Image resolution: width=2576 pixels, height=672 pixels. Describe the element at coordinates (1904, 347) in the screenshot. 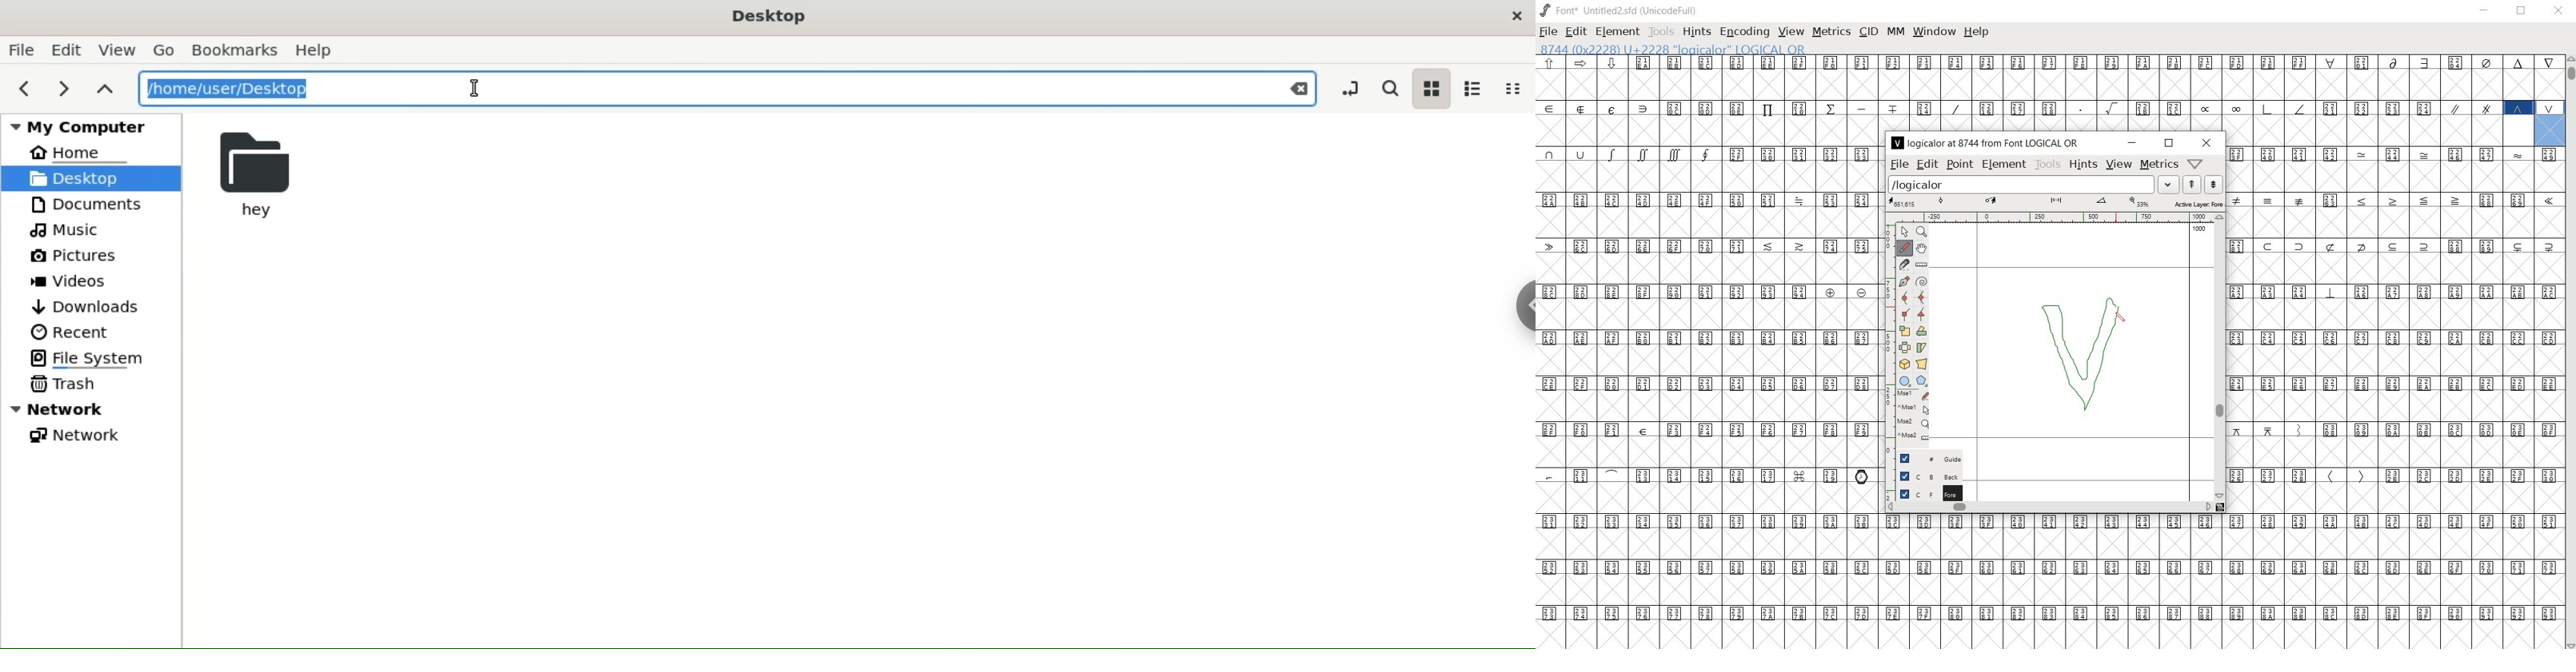

I see `flip the selection` at that location.